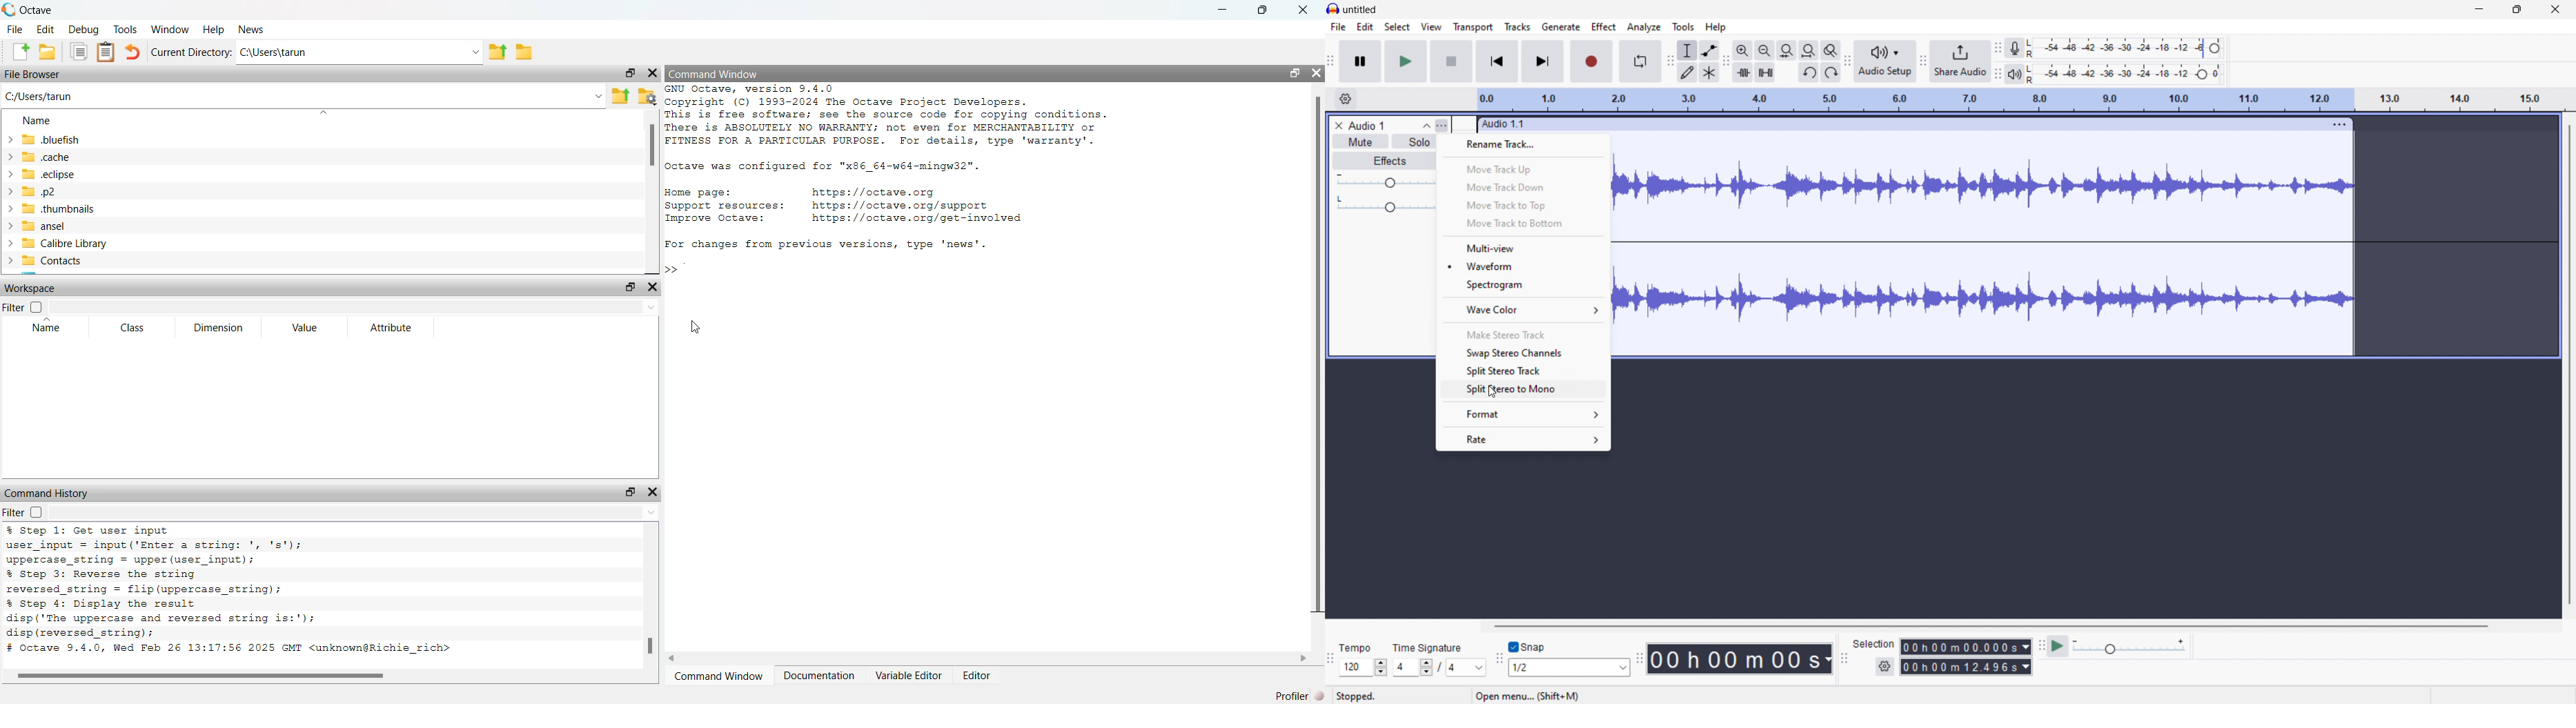  Describe the element at coordinates (2333, 125) in the screenshot. I see `track options` at that location.